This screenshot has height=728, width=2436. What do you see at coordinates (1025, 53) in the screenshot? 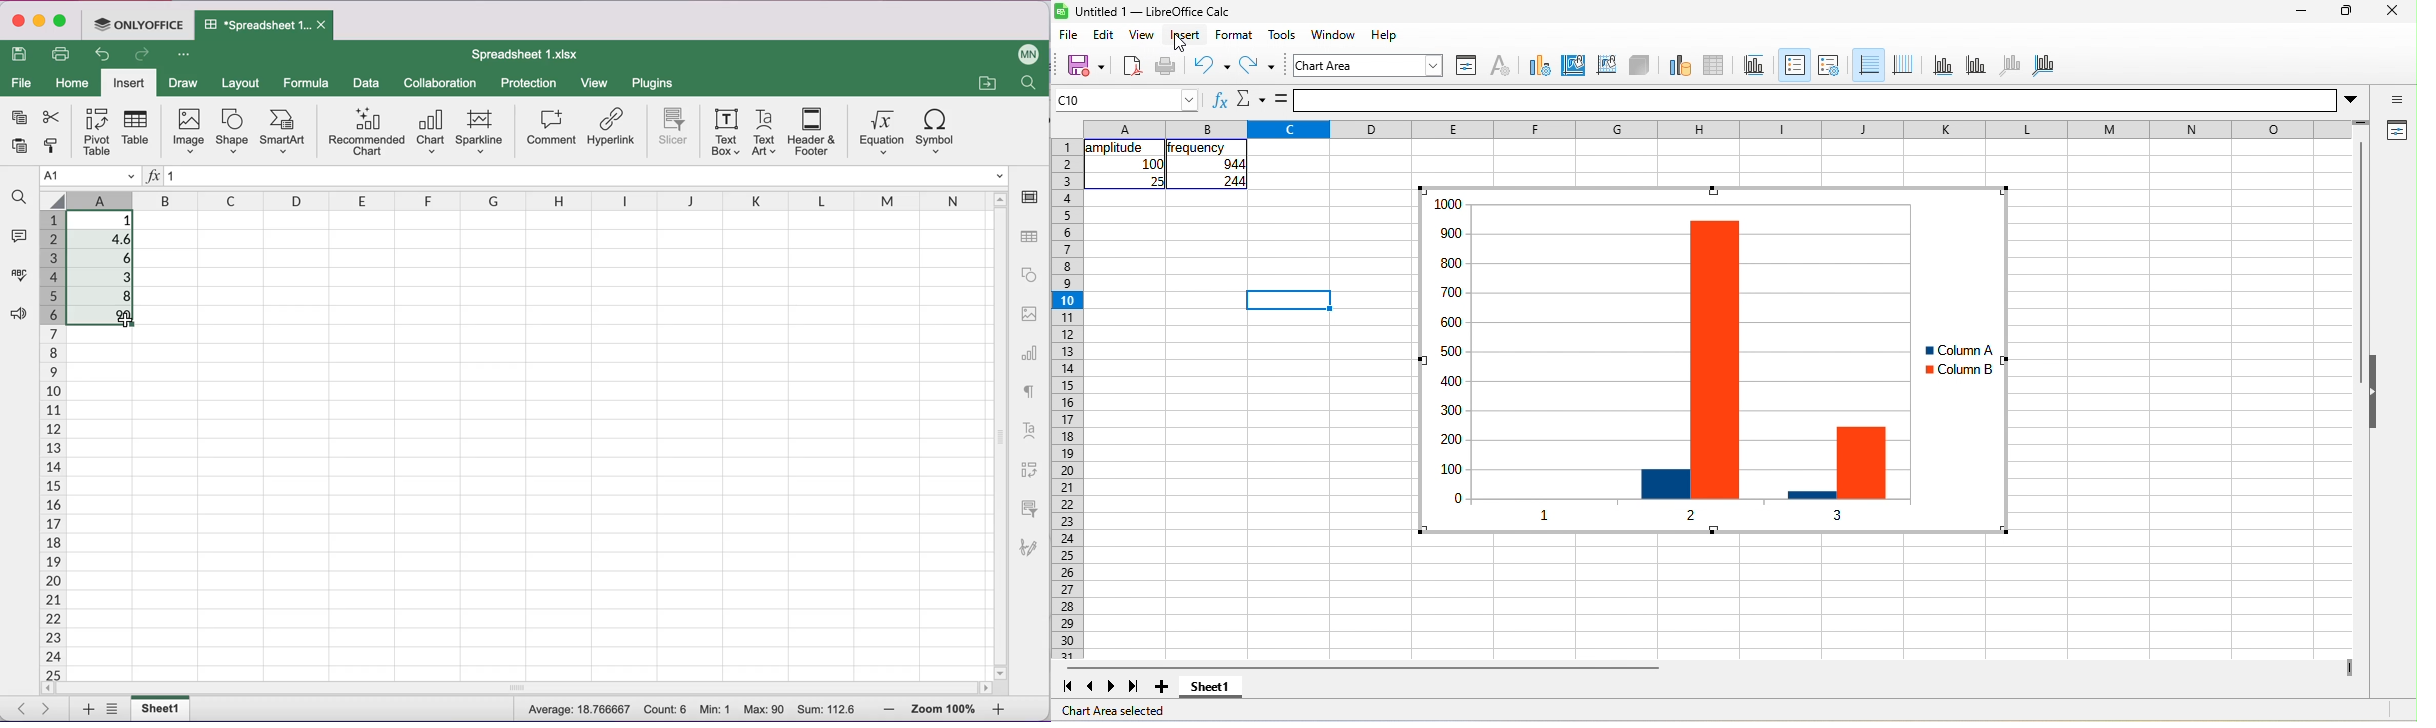
I see `User name` at bounding box center [1025, 53].